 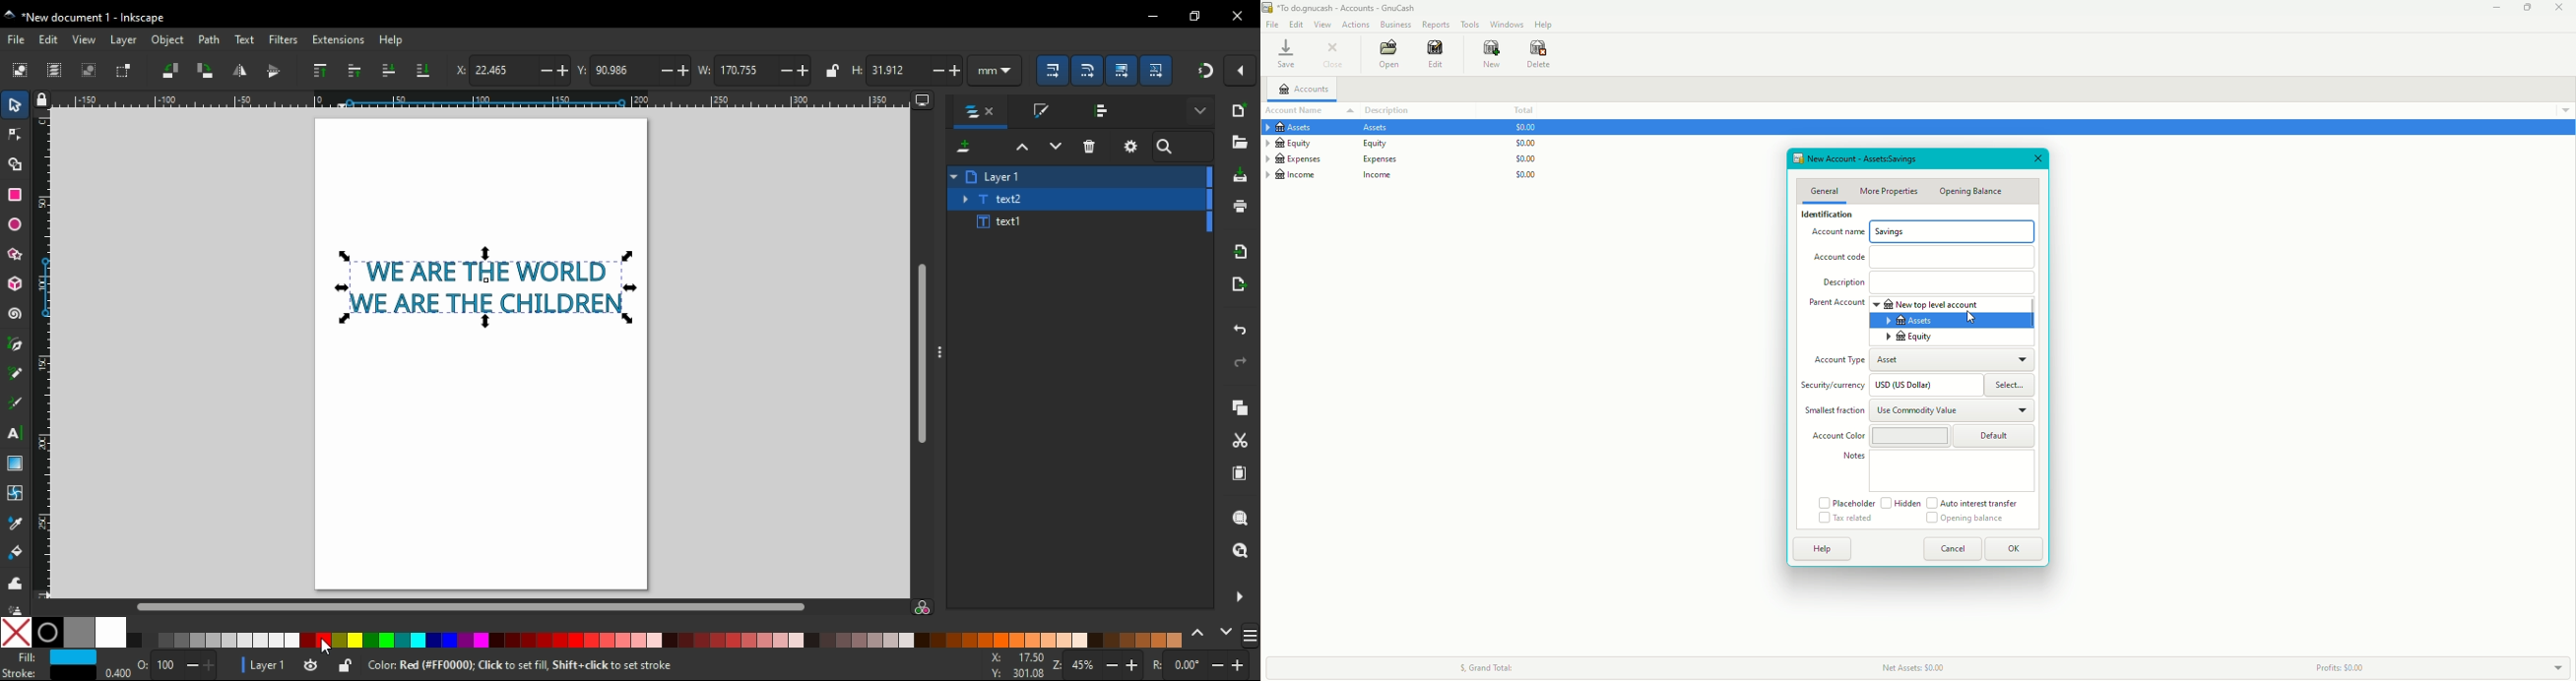 I want to click on zoom in/zoom out, so click(x=1100, y=664).